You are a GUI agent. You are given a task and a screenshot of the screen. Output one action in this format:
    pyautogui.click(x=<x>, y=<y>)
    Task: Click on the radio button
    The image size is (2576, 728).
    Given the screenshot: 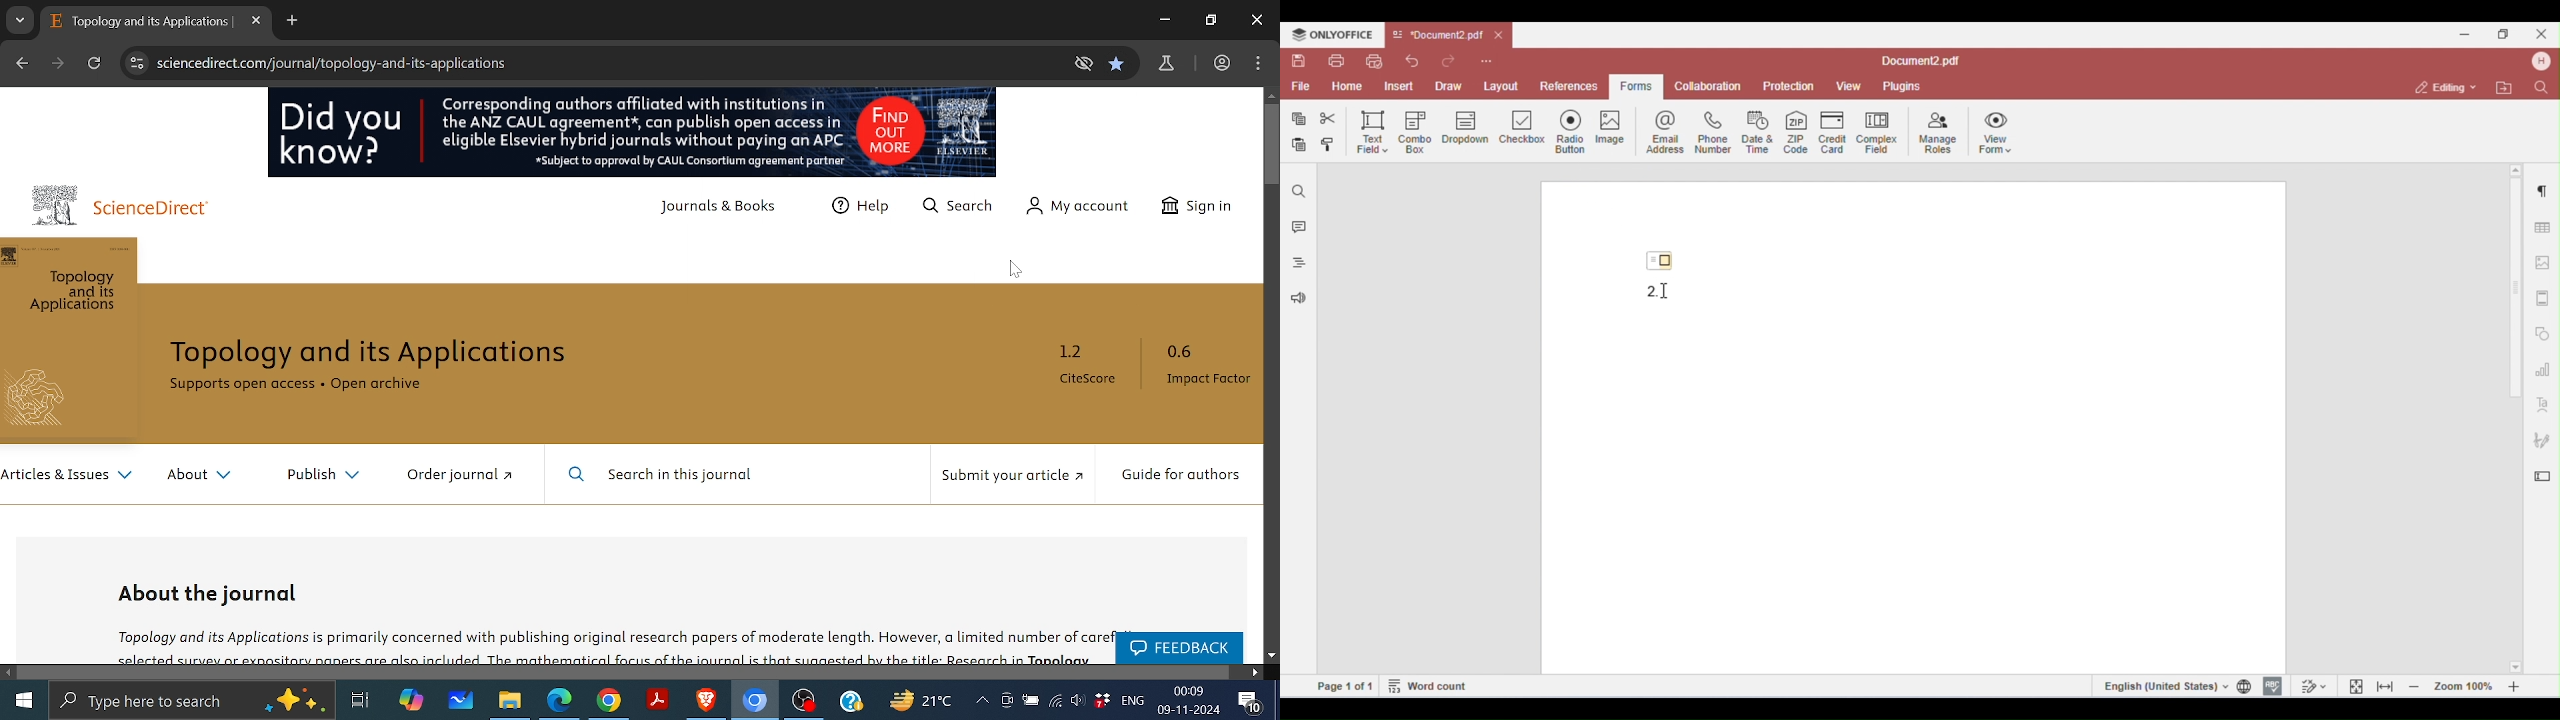 What is the action you would take?
    pyautogui.click(x=1575, y=131)
    